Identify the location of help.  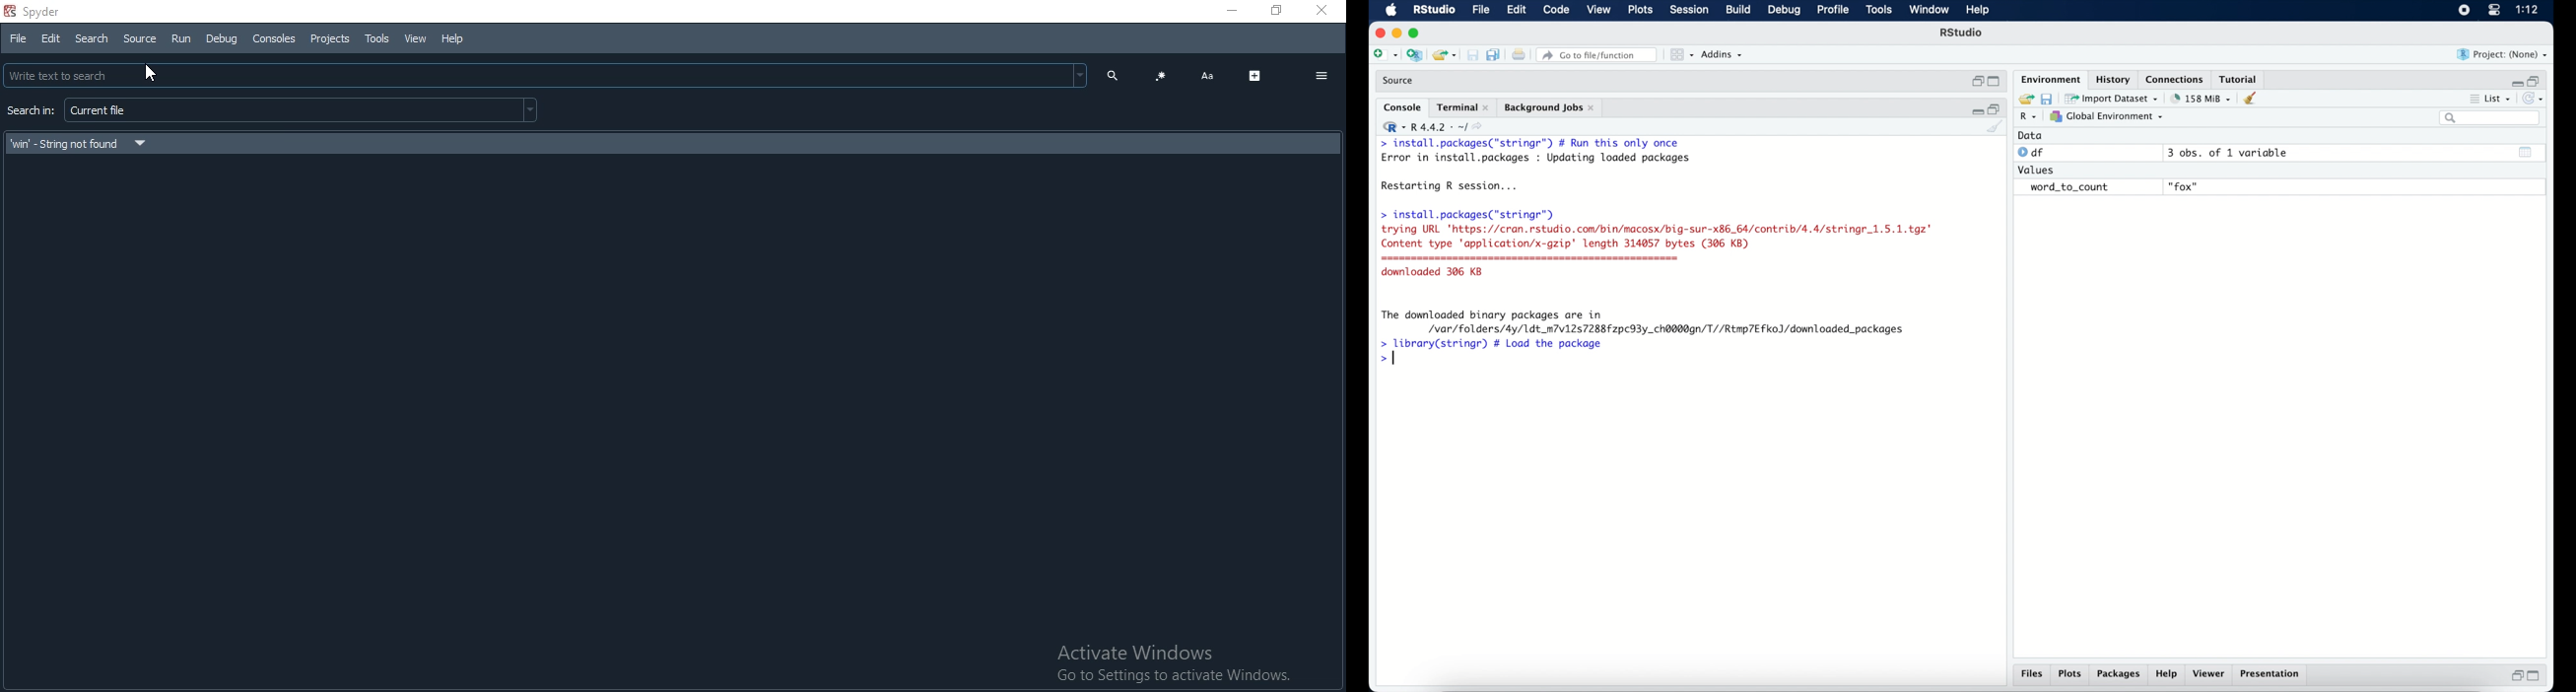
(1980, 11).